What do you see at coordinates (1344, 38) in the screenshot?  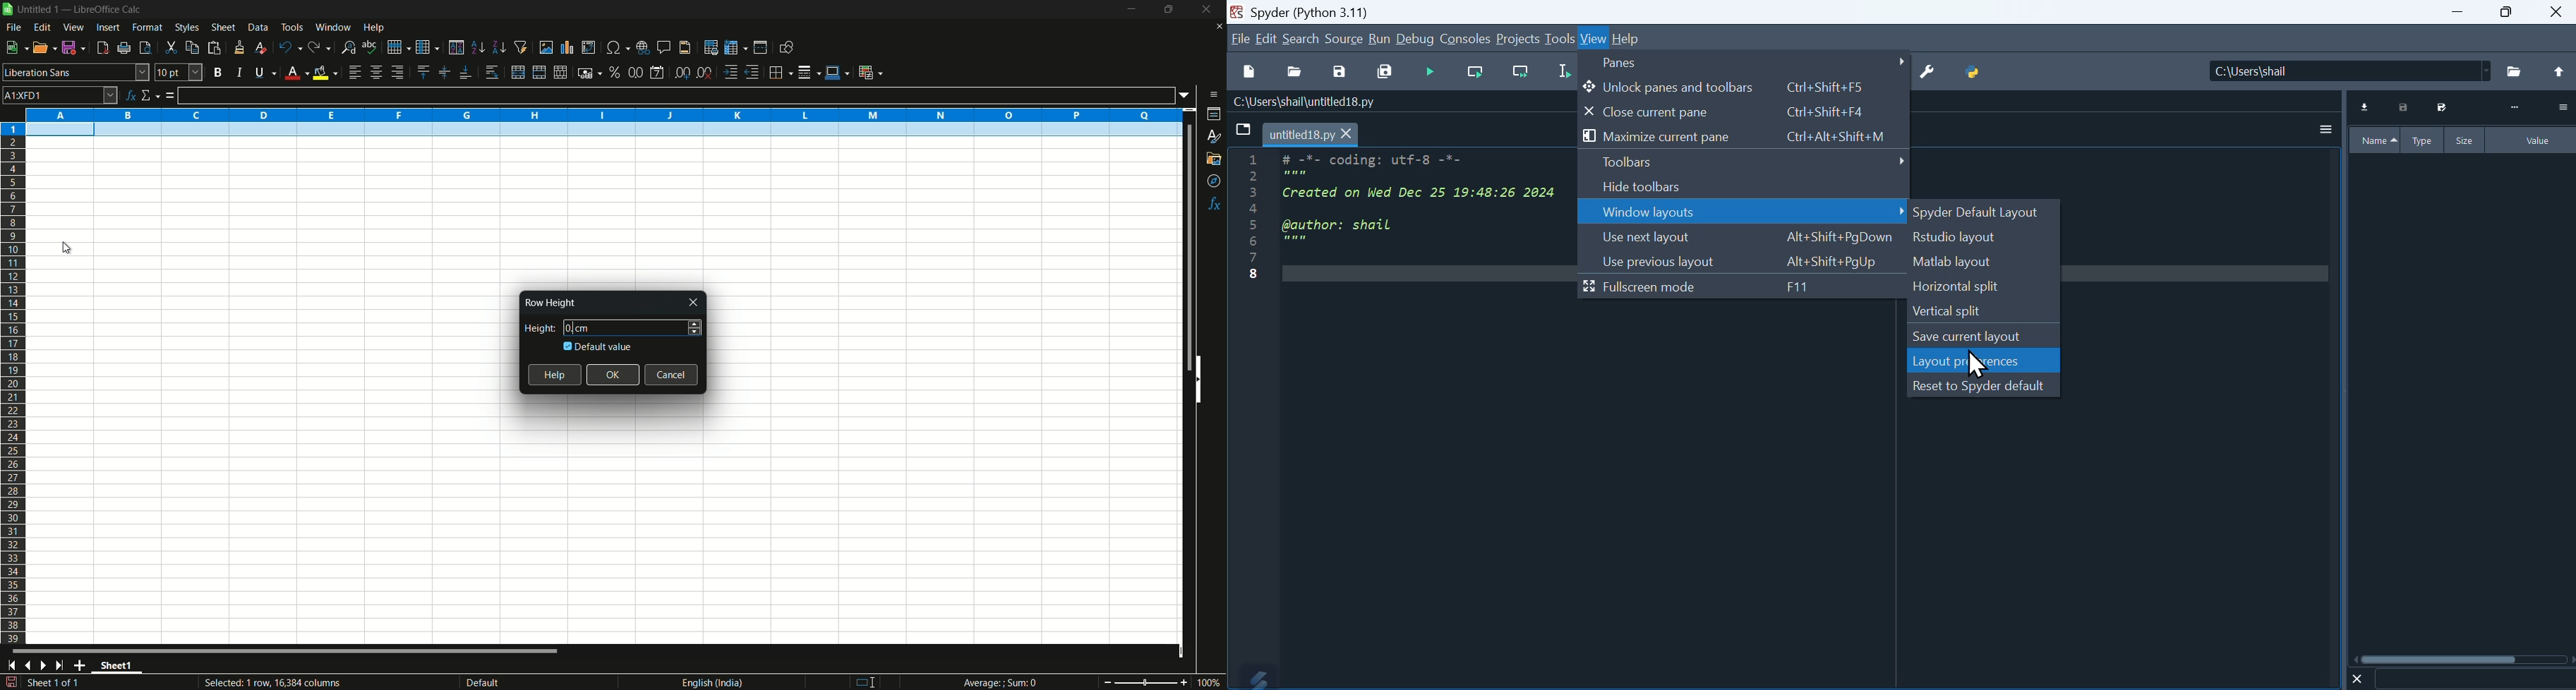 I see `Source` at bounding box center [1344, 38].